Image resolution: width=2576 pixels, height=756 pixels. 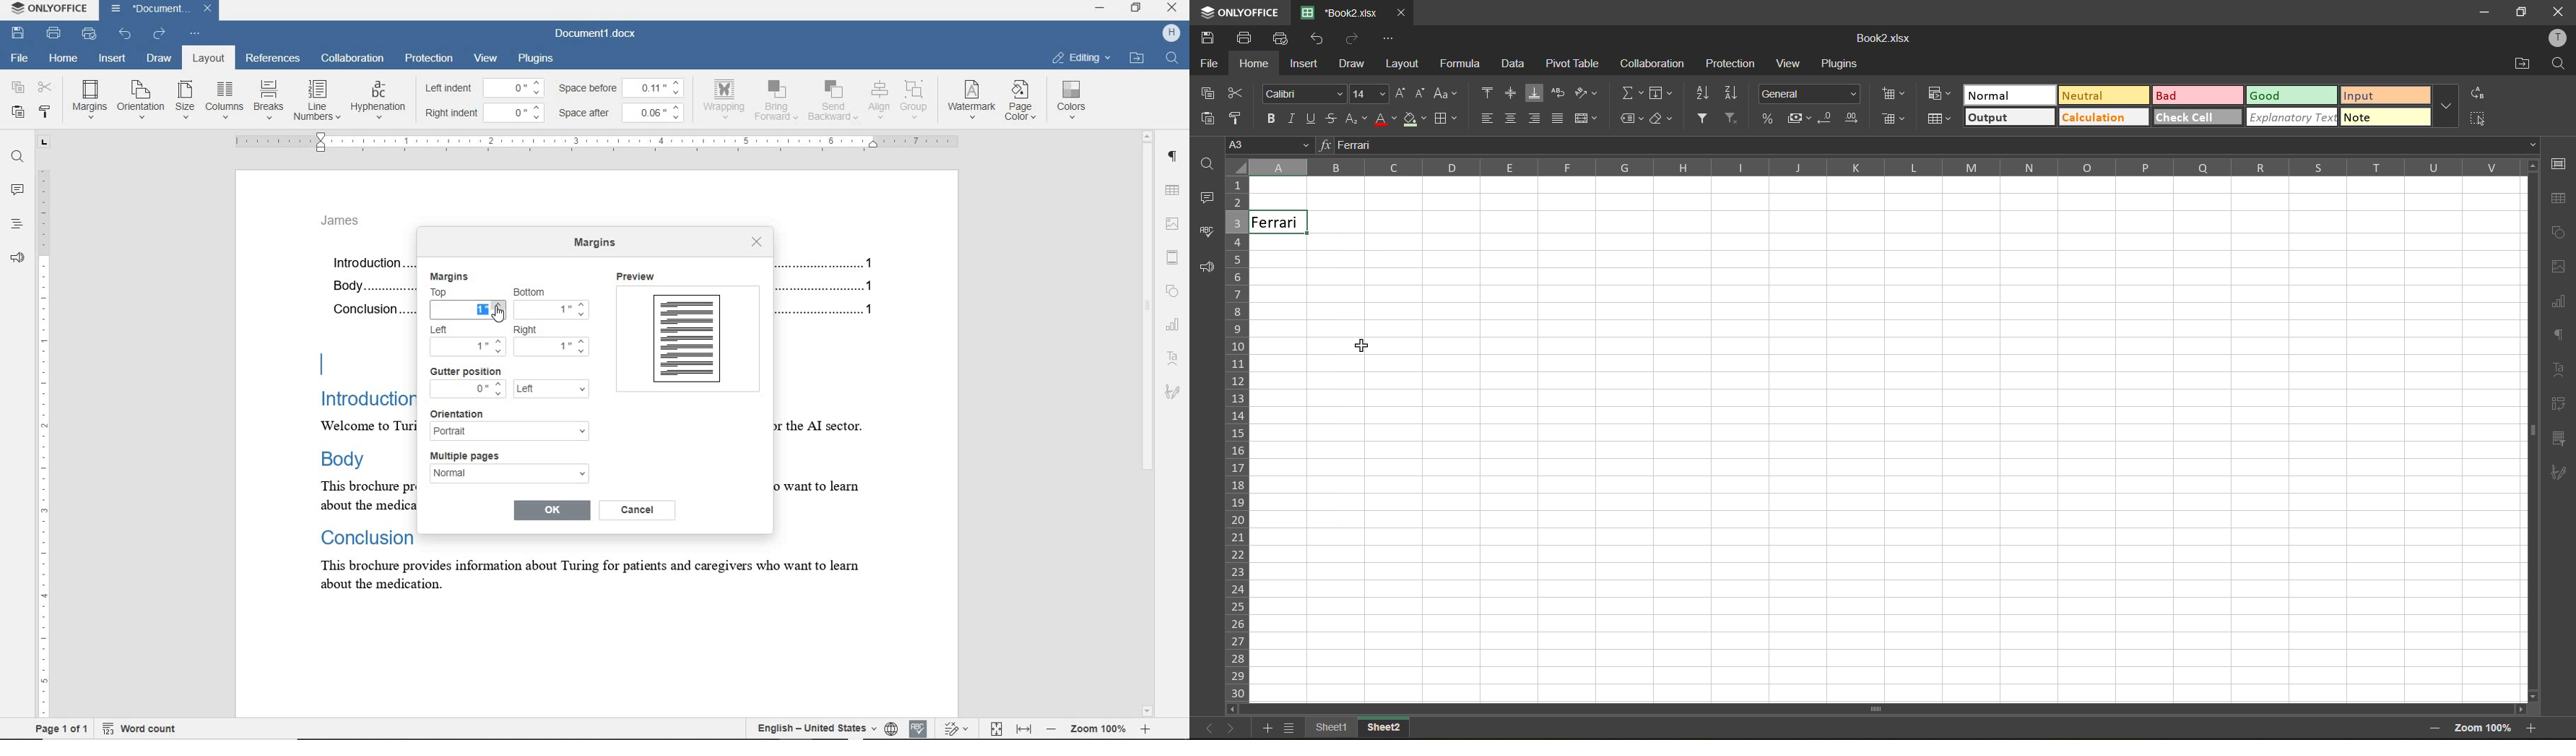 I want to click on minimize, so click(x=2486, y=11).